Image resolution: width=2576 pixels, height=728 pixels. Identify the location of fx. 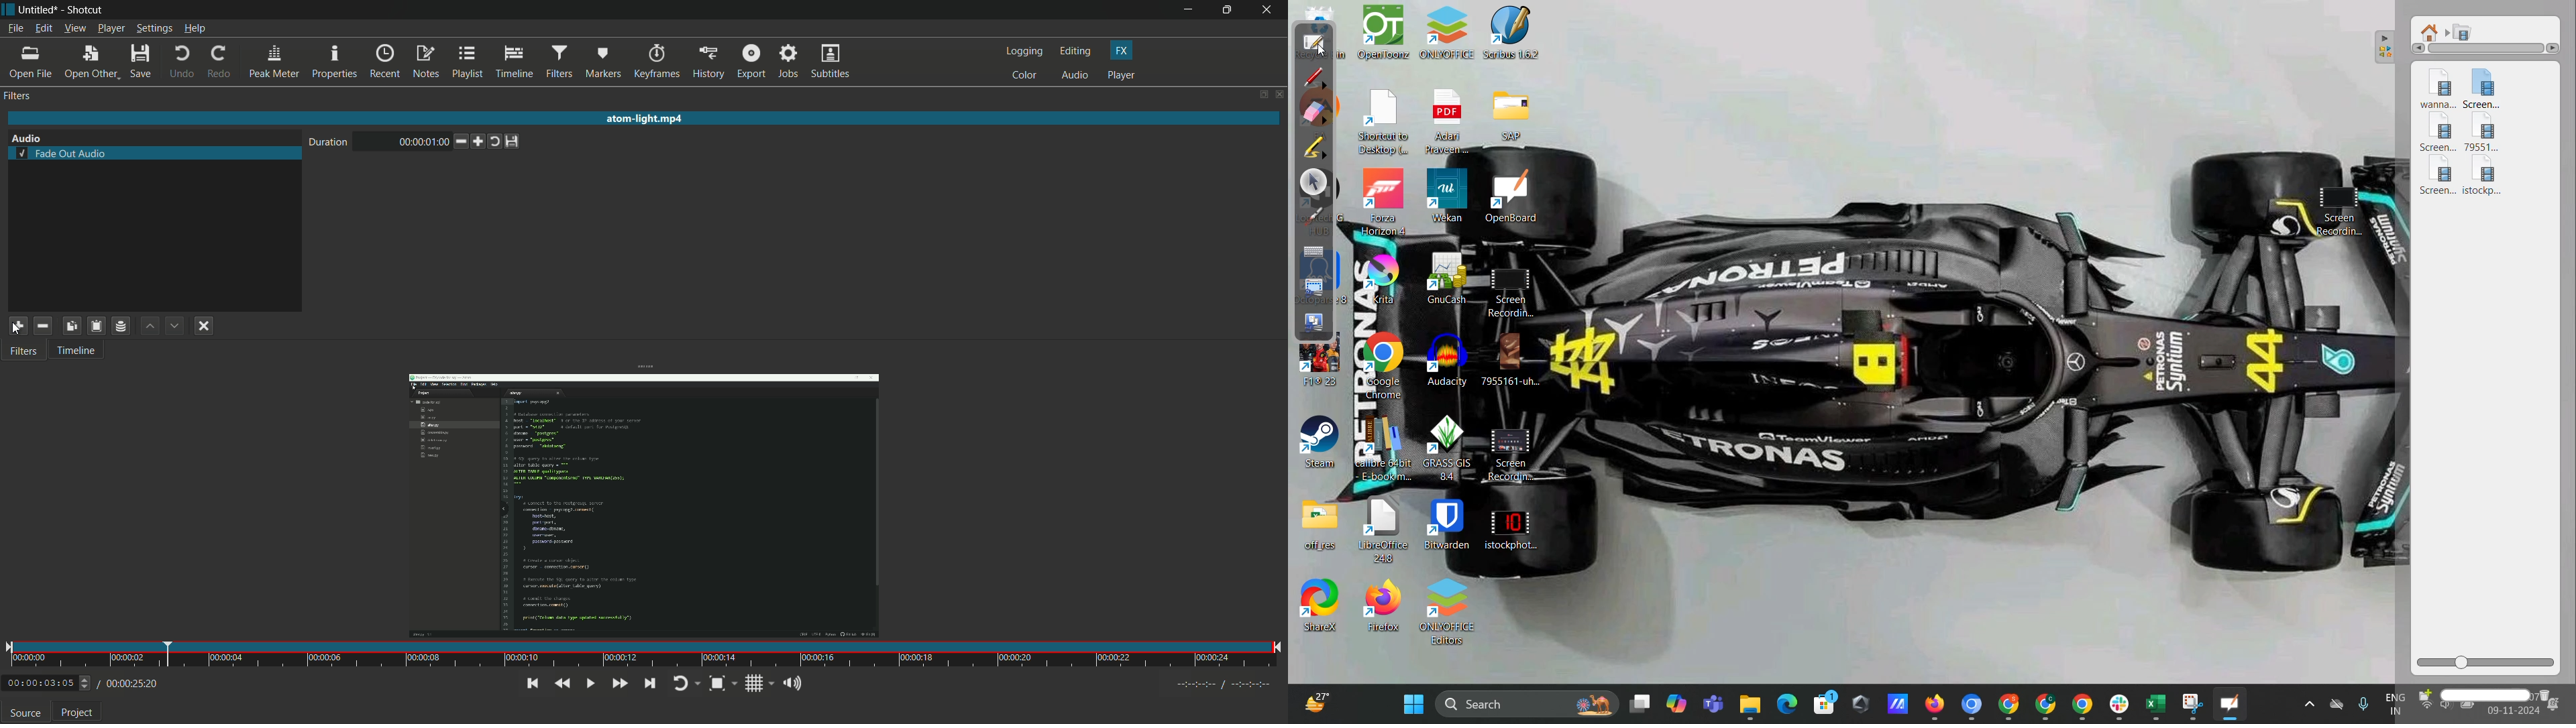
(1121, 50).